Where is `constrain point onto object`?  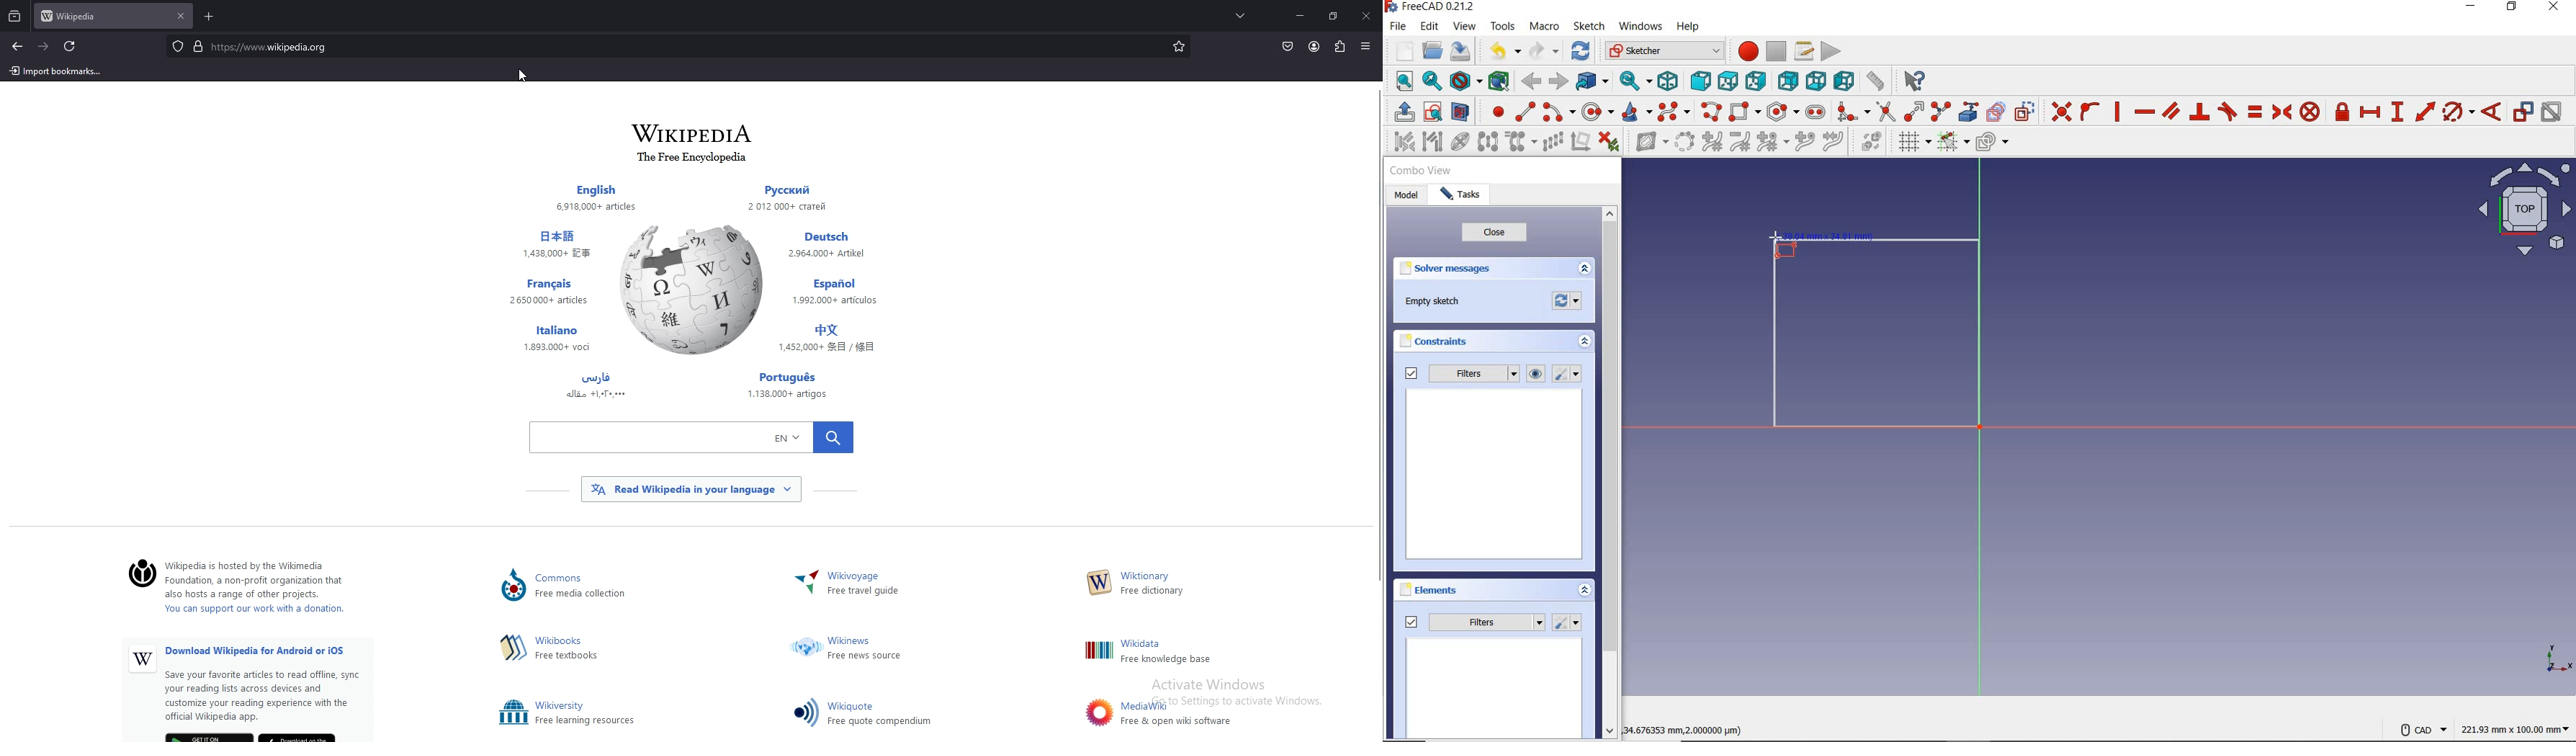 constrain point onto object is located at coordinates (2089, 111).